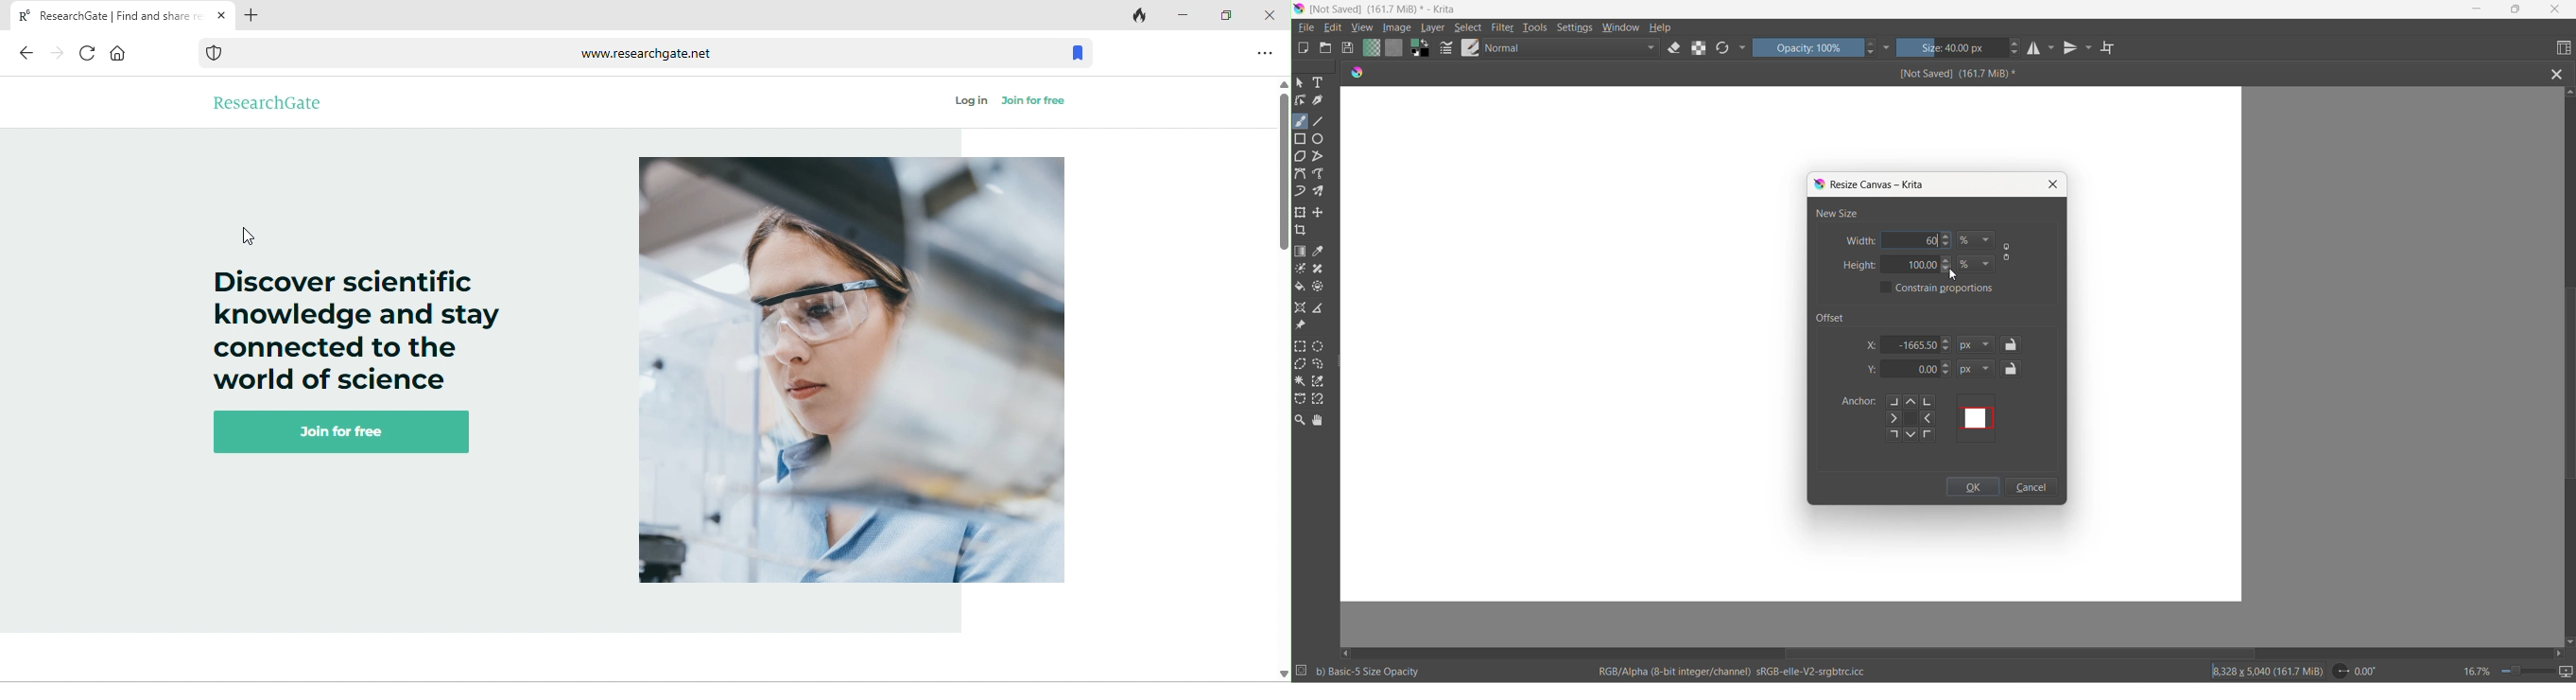 This screenshot has height=700, width=2576. I want to click on decrement width, so click(1950, 245).